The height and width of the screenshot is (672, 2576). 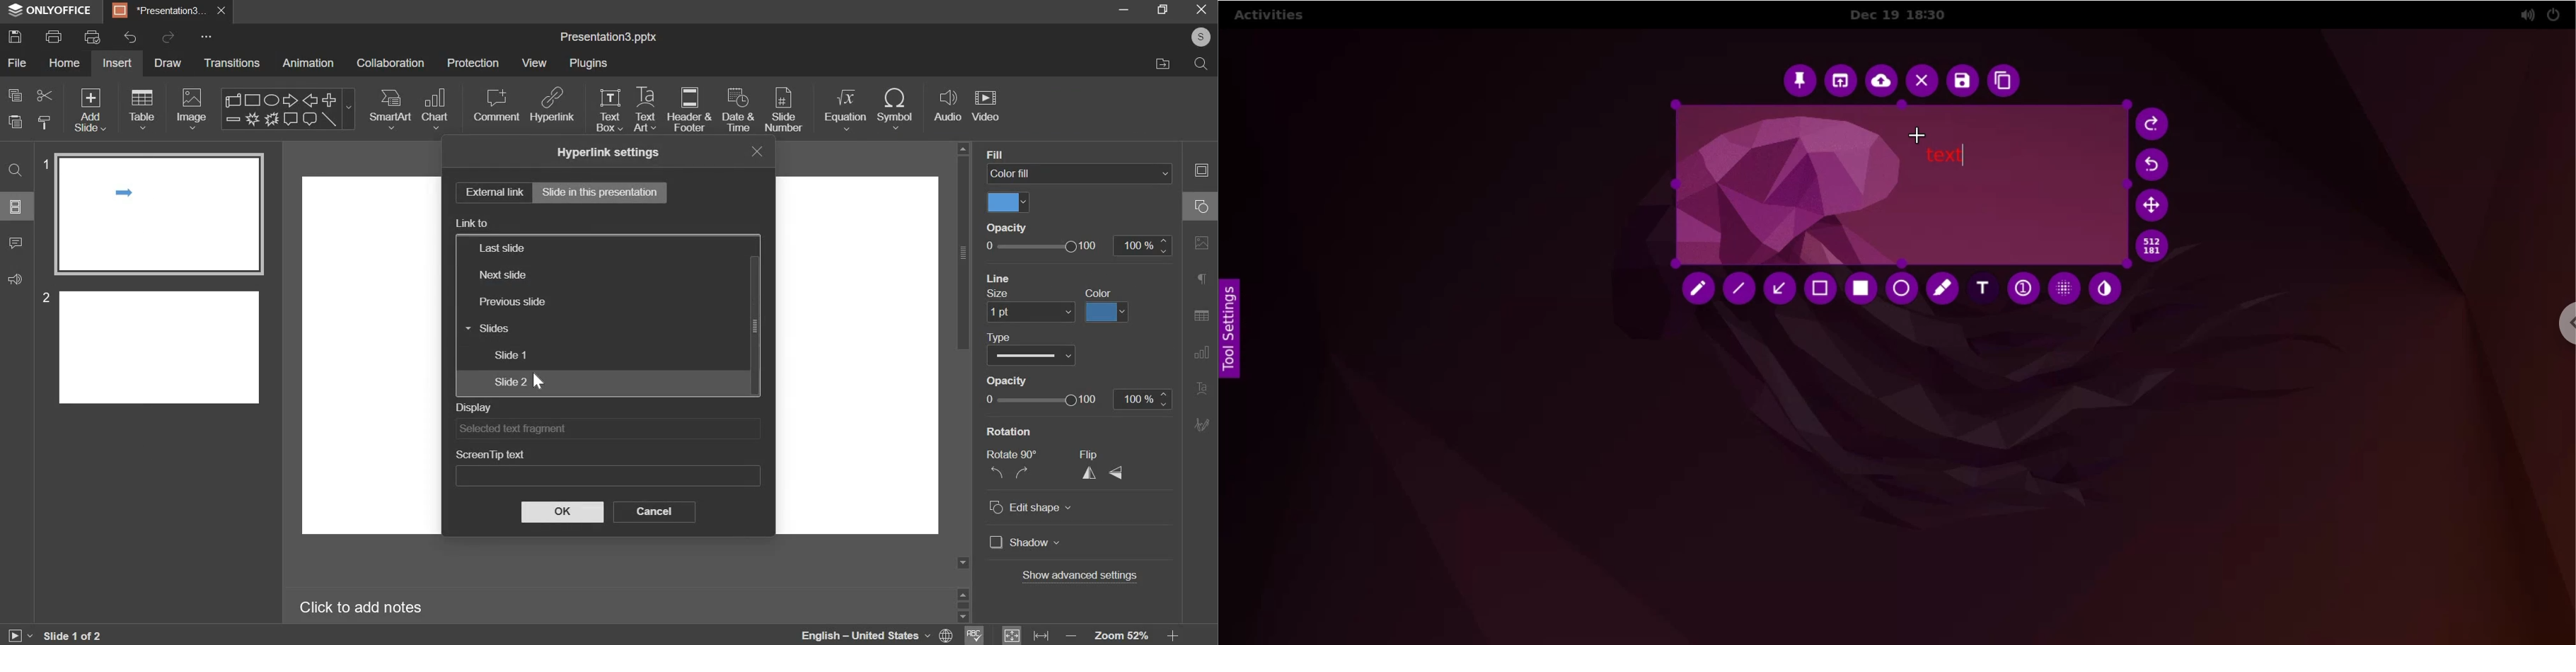 I want to click on show advanced settings, so click(x=1080, y=575).